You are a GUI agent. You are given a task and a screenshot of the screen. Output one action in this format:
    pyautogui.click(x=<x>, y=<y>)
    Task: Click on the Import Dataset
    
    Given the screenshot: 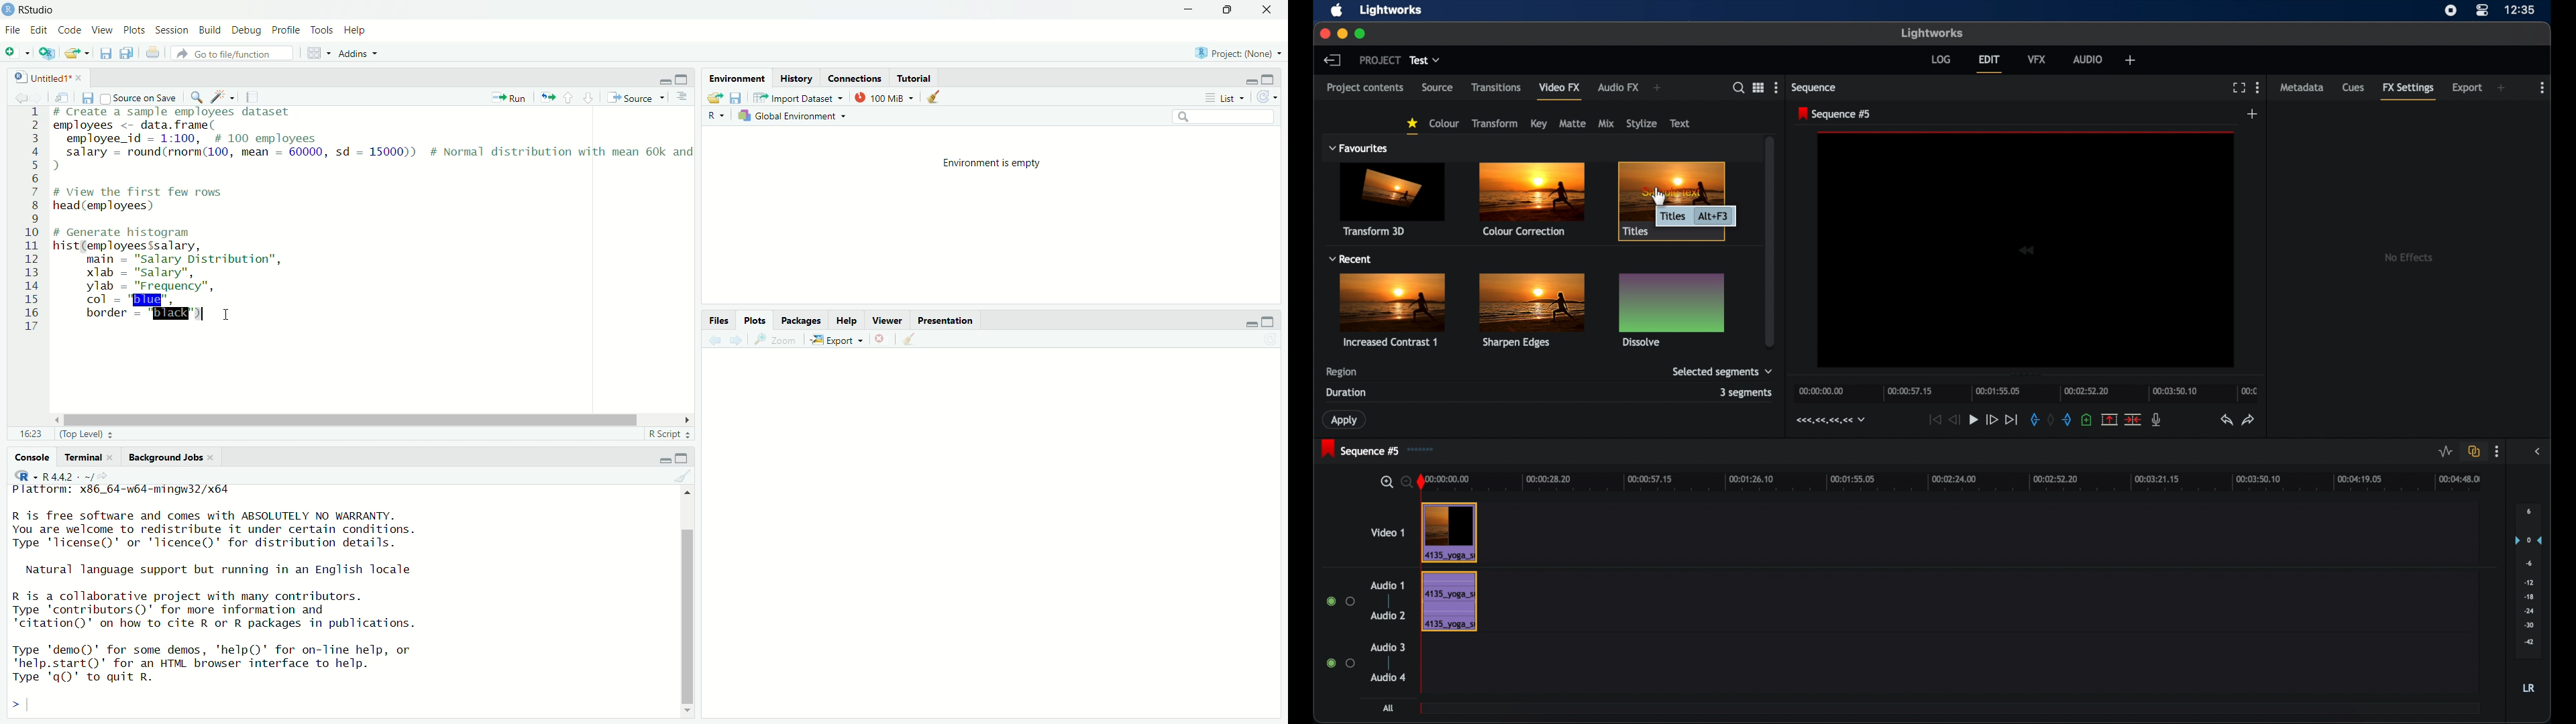 What is the action you would take?
    pyautogui.click(x=800, y=97)
    